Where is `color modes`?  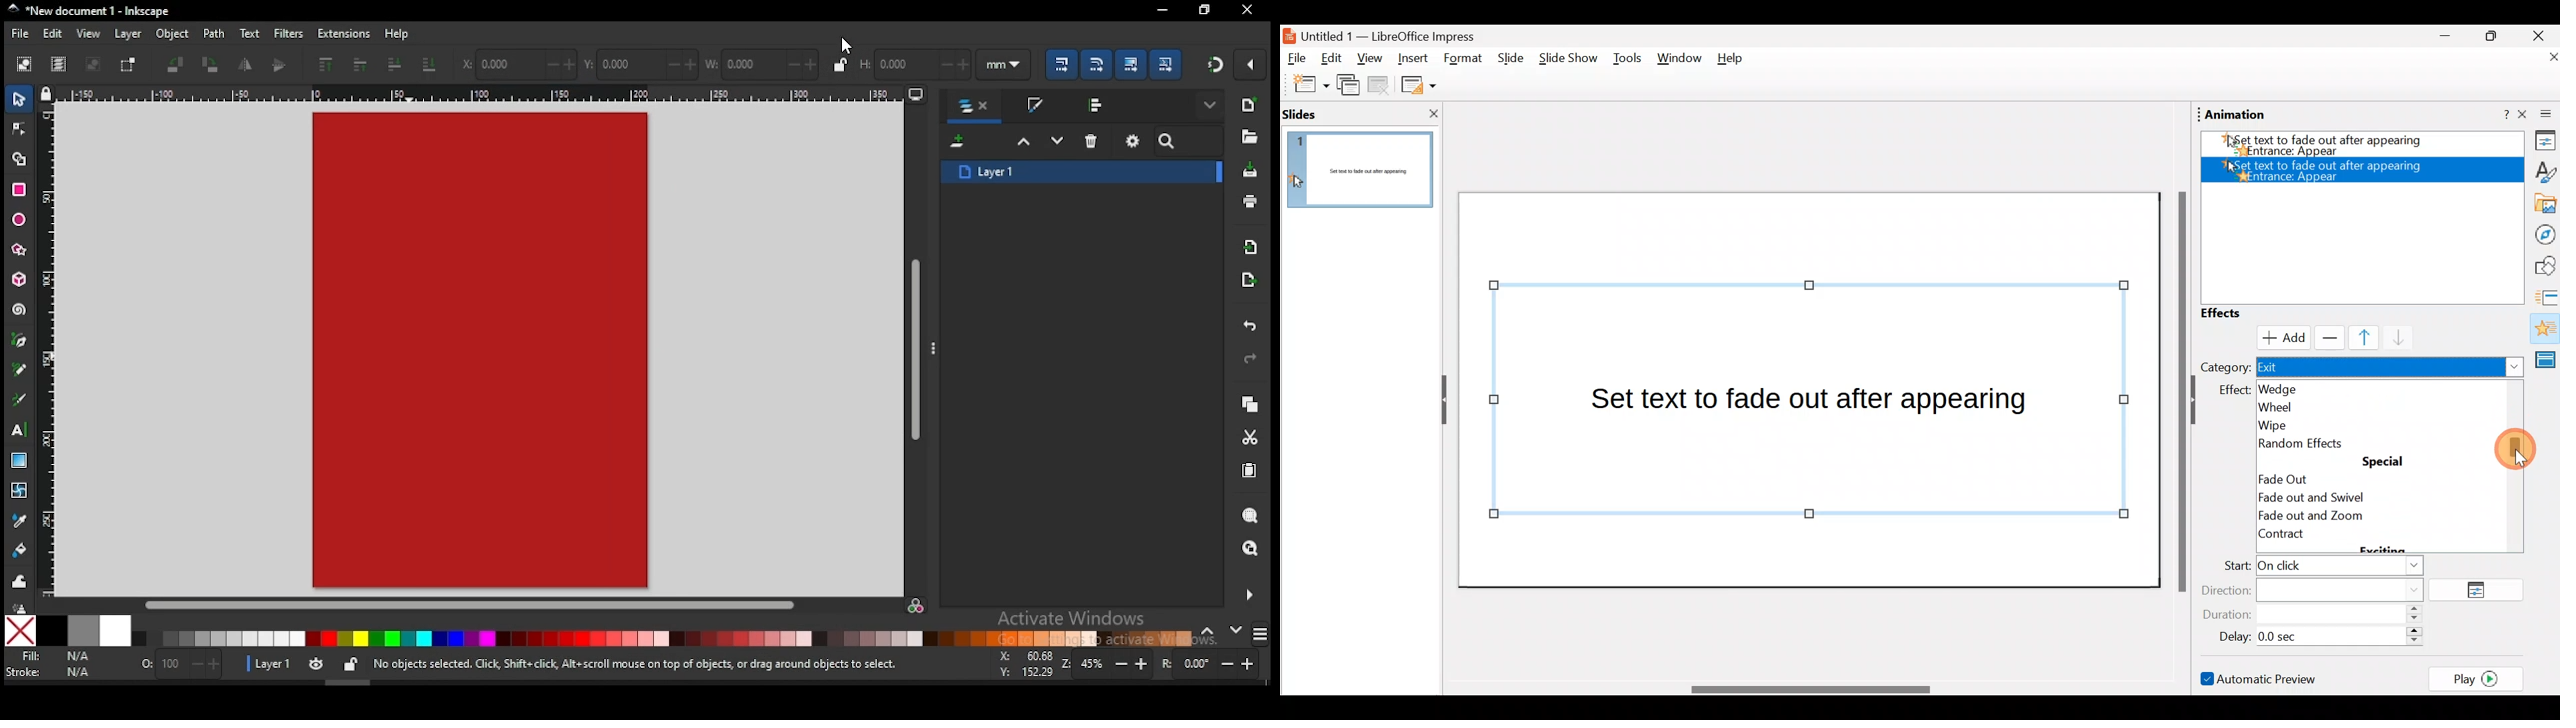 color modes is located at coordinates (1260, 634).